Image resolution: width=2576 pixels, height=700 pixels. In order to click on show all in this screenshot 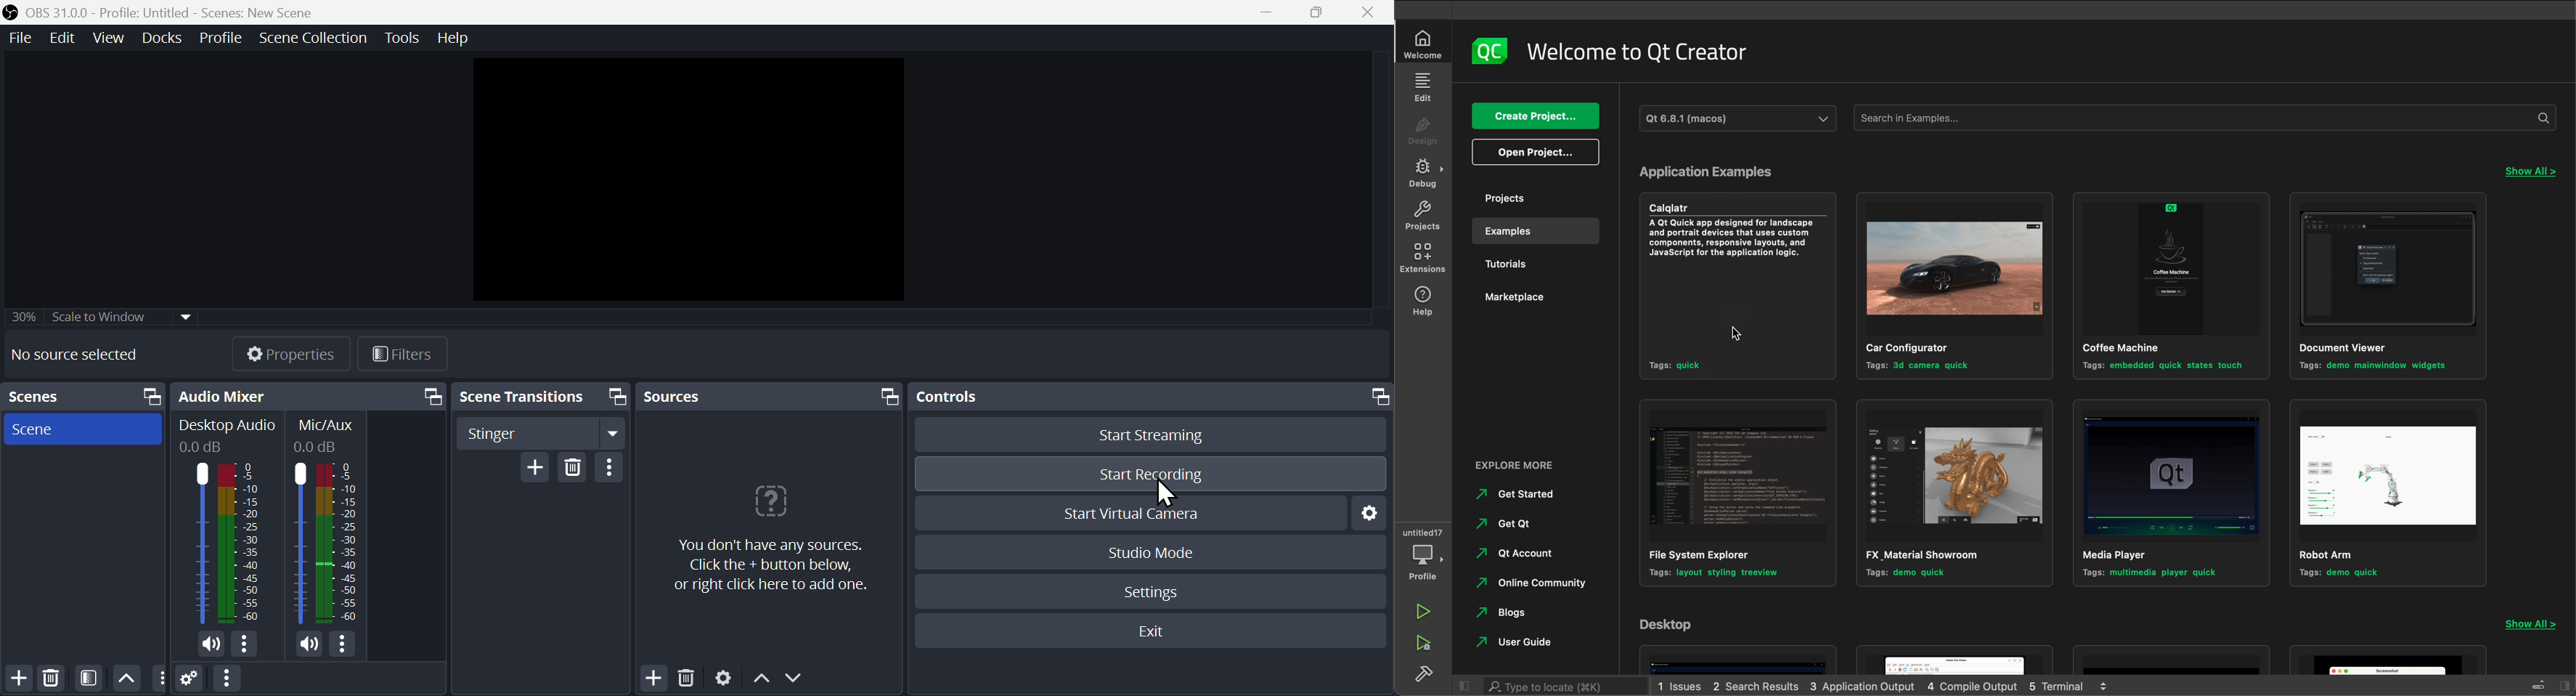, I will do `click(2530, 173)`.